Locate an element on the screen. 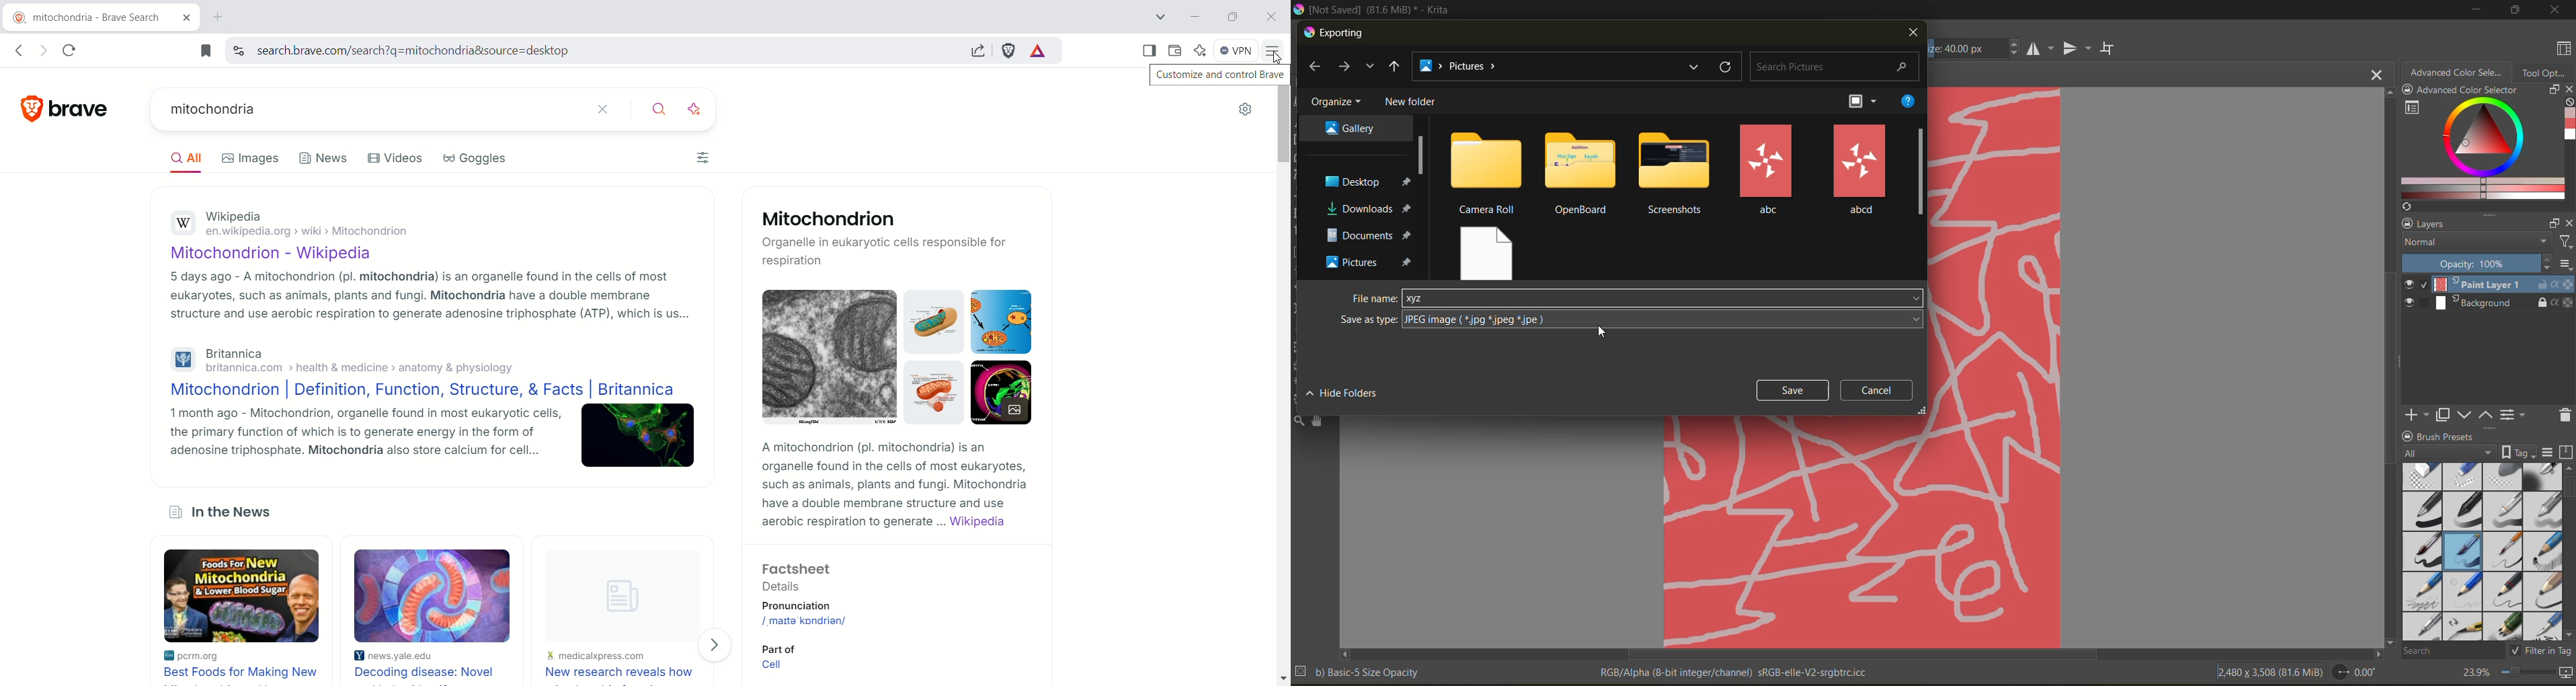  minimize is located at coordinates (1193, 19).